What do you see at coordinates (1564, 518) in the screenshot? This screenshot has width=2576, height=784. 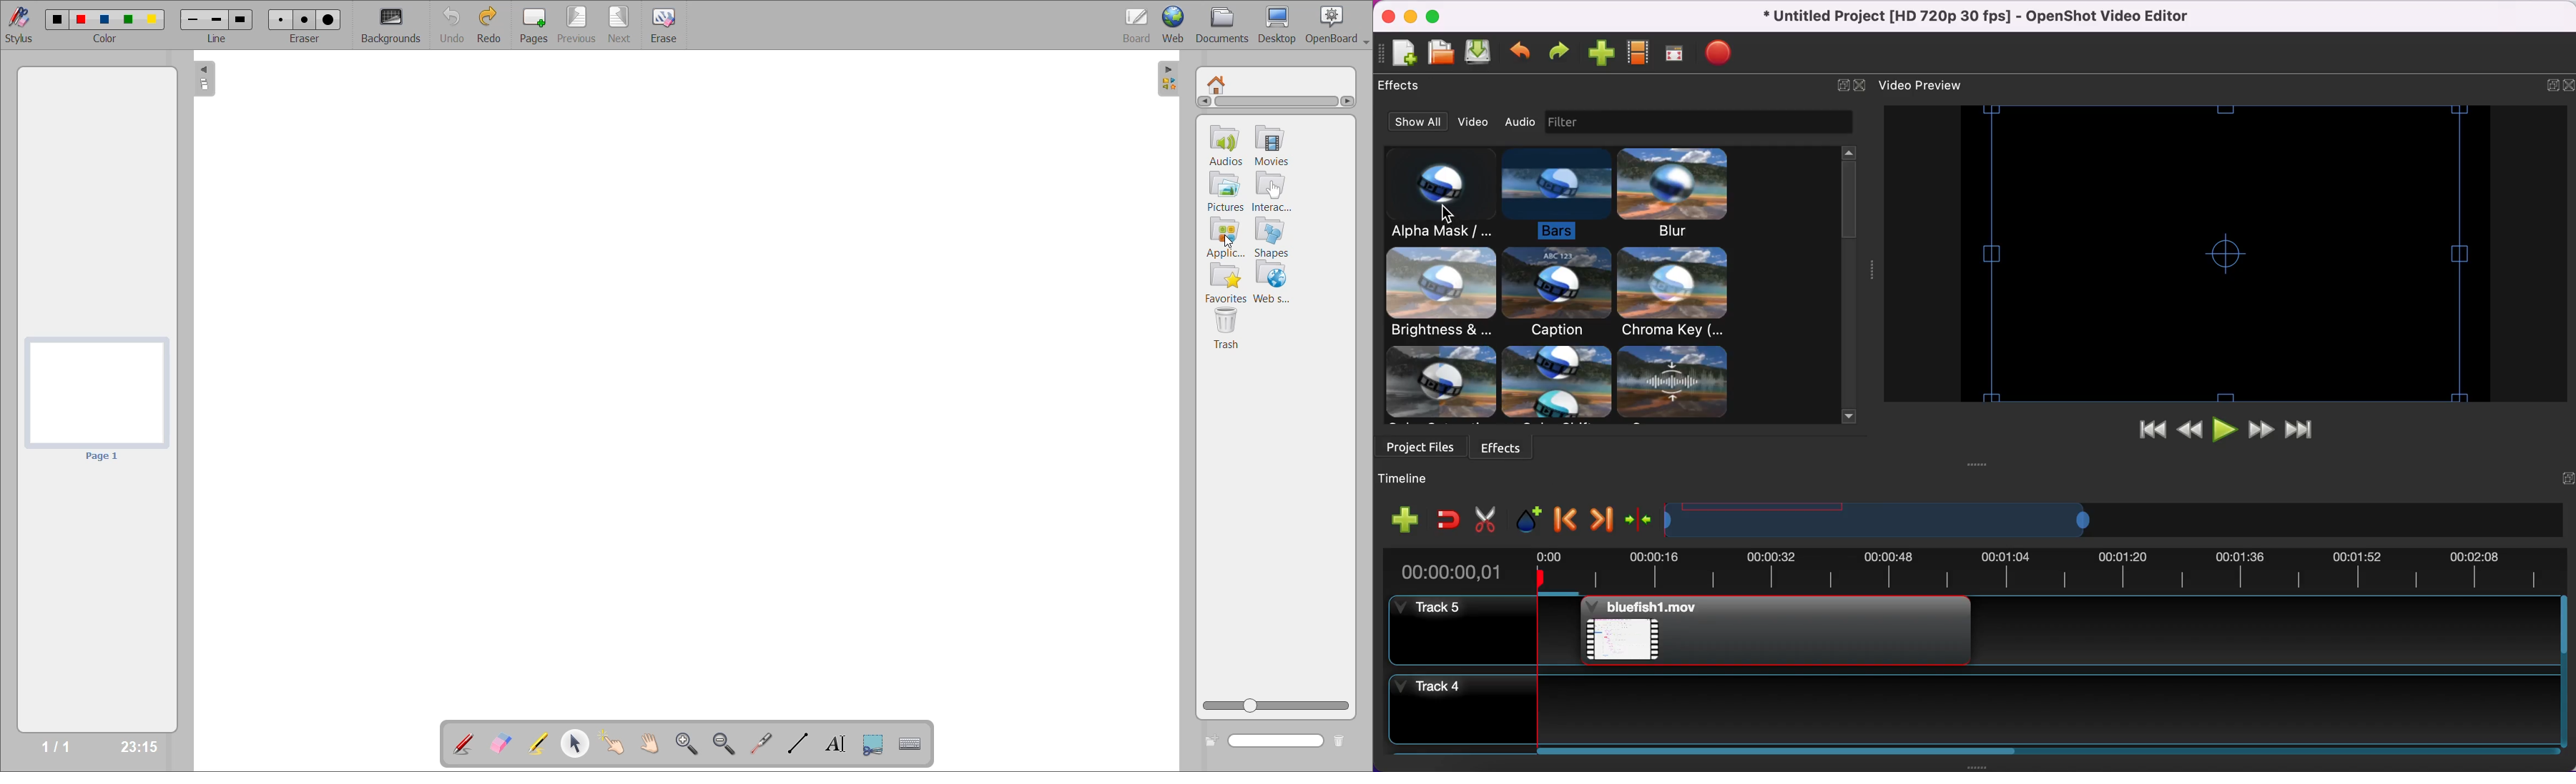 I see `previous marker` at bounding box center [1564, 518].